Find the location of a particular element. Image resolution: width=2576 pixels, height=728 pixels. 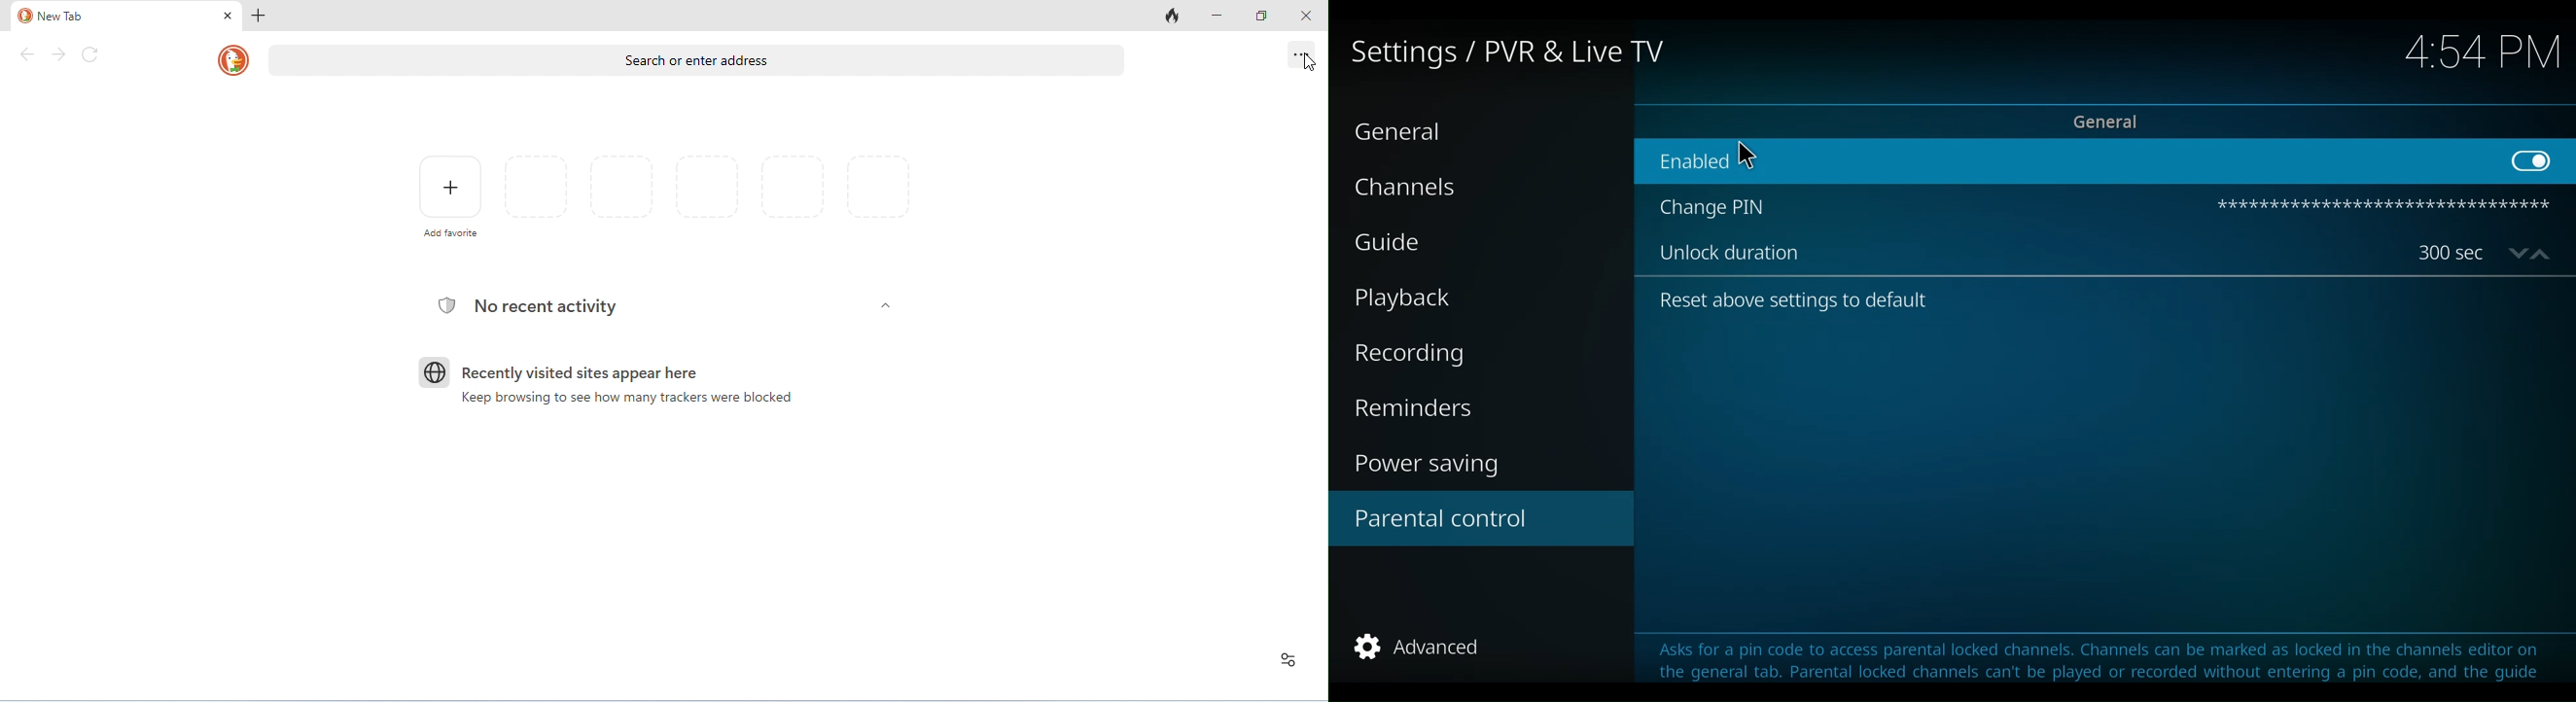

unlock duration in seconds is located at coordinates (2454, 251).